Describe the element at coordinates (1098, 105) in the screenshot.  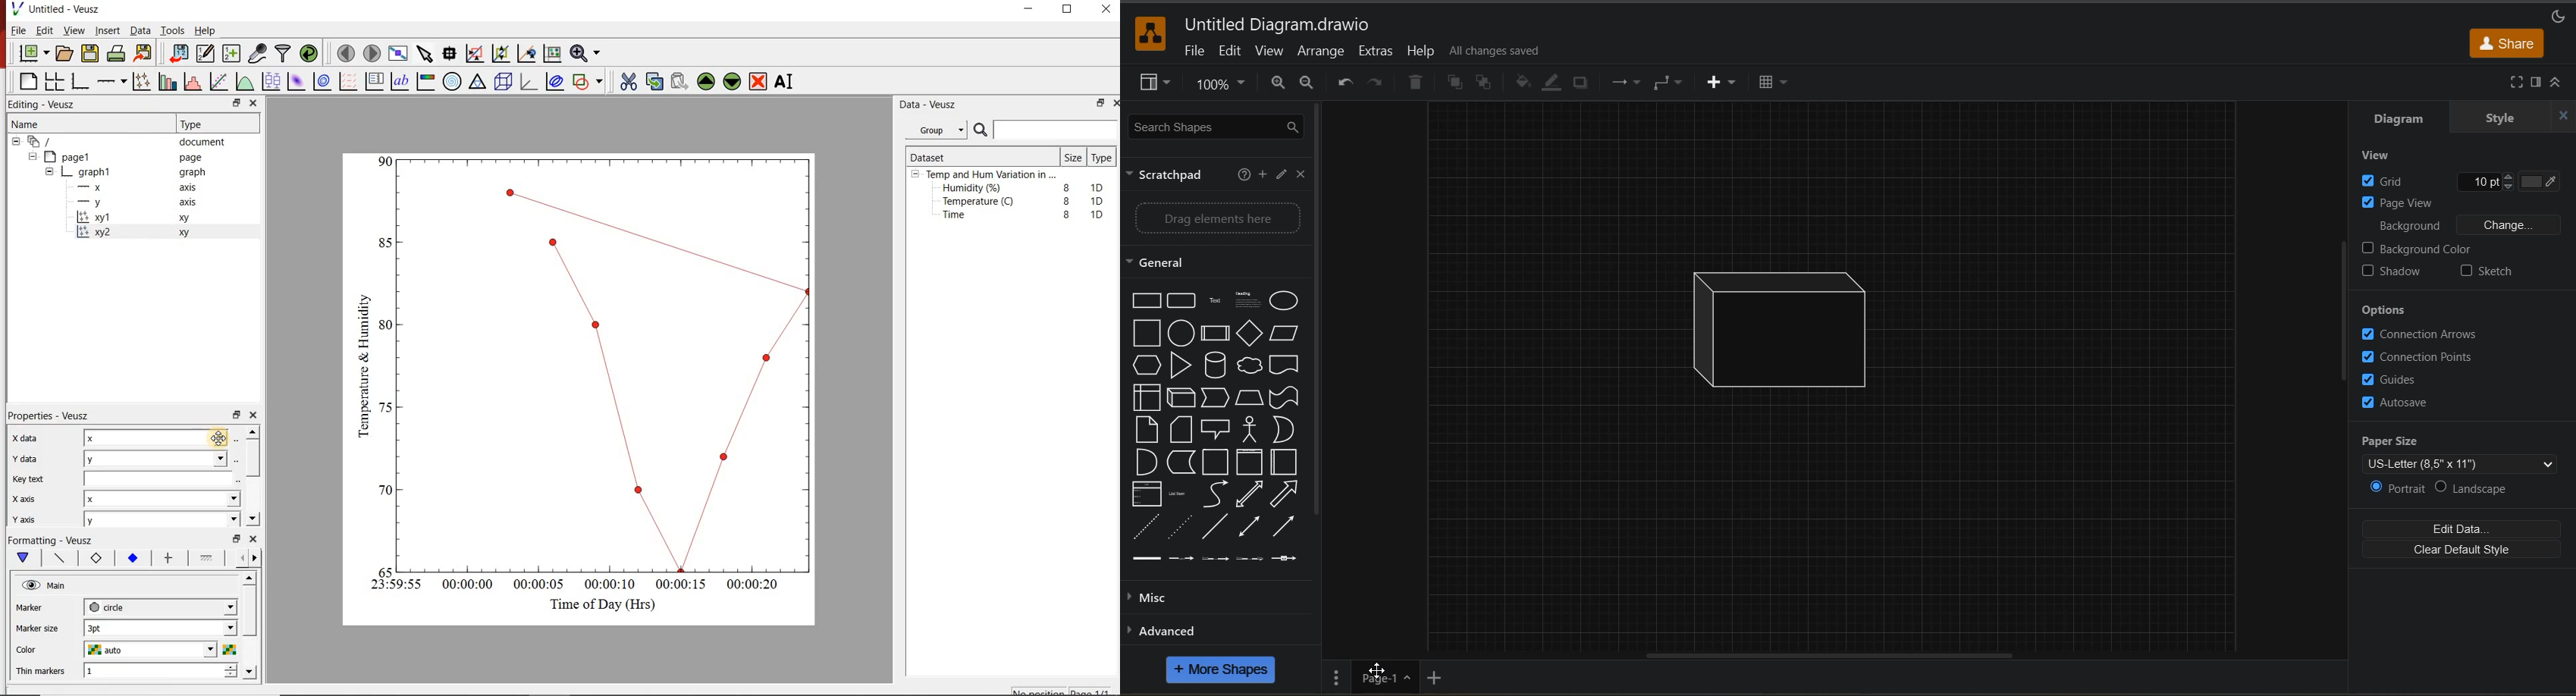
I see `restore down` at that location.